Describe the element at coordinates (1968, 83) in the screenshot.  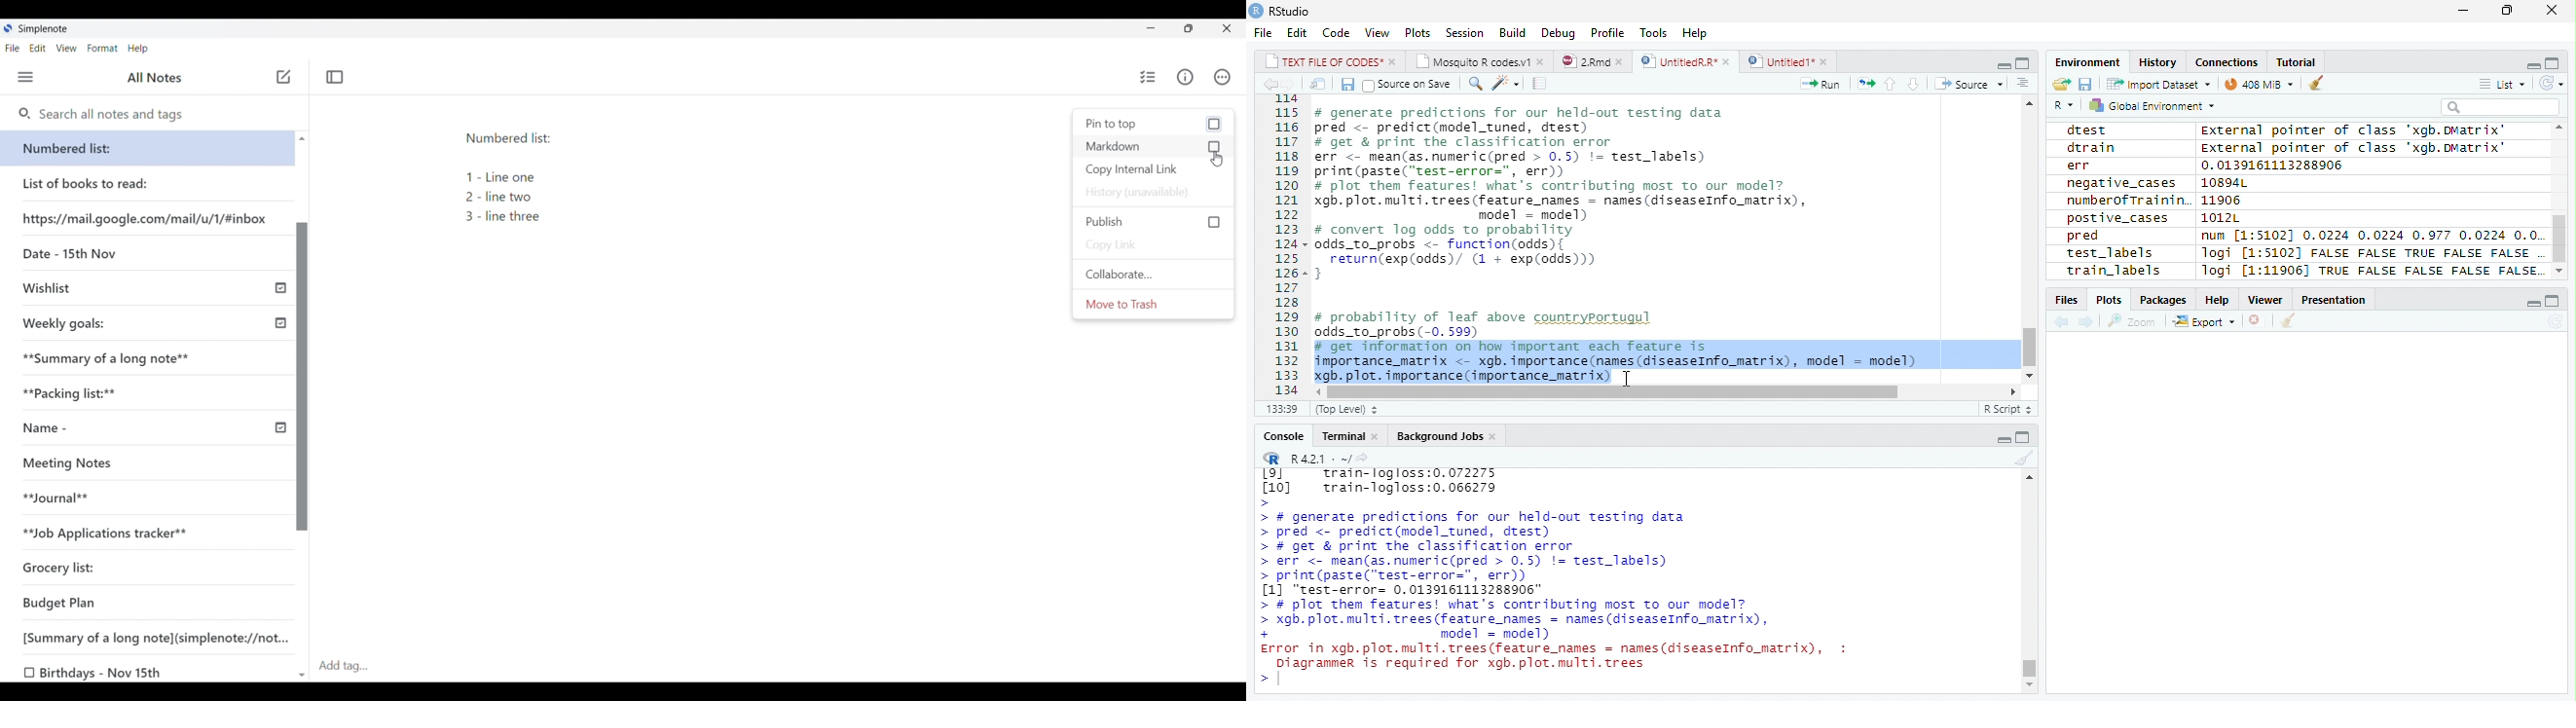
I see `Source` at that location.